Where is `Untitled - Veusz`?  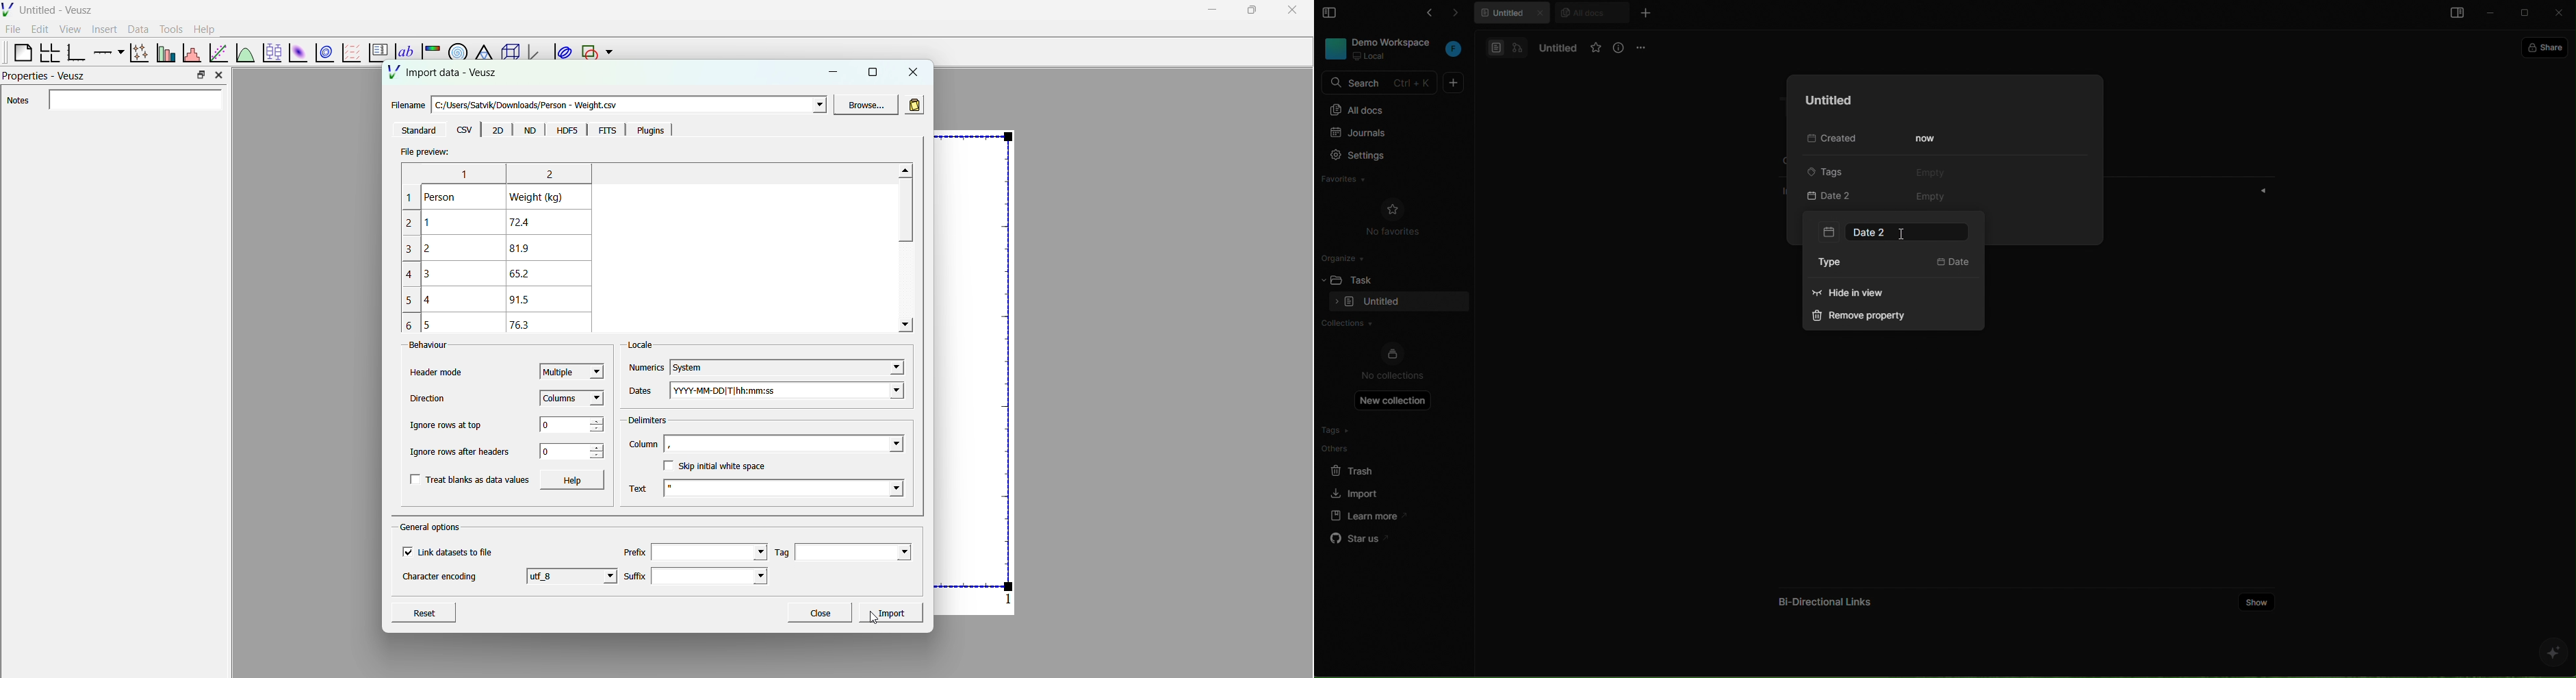 Untitled - Veusz is located at coordinates (57, 10).